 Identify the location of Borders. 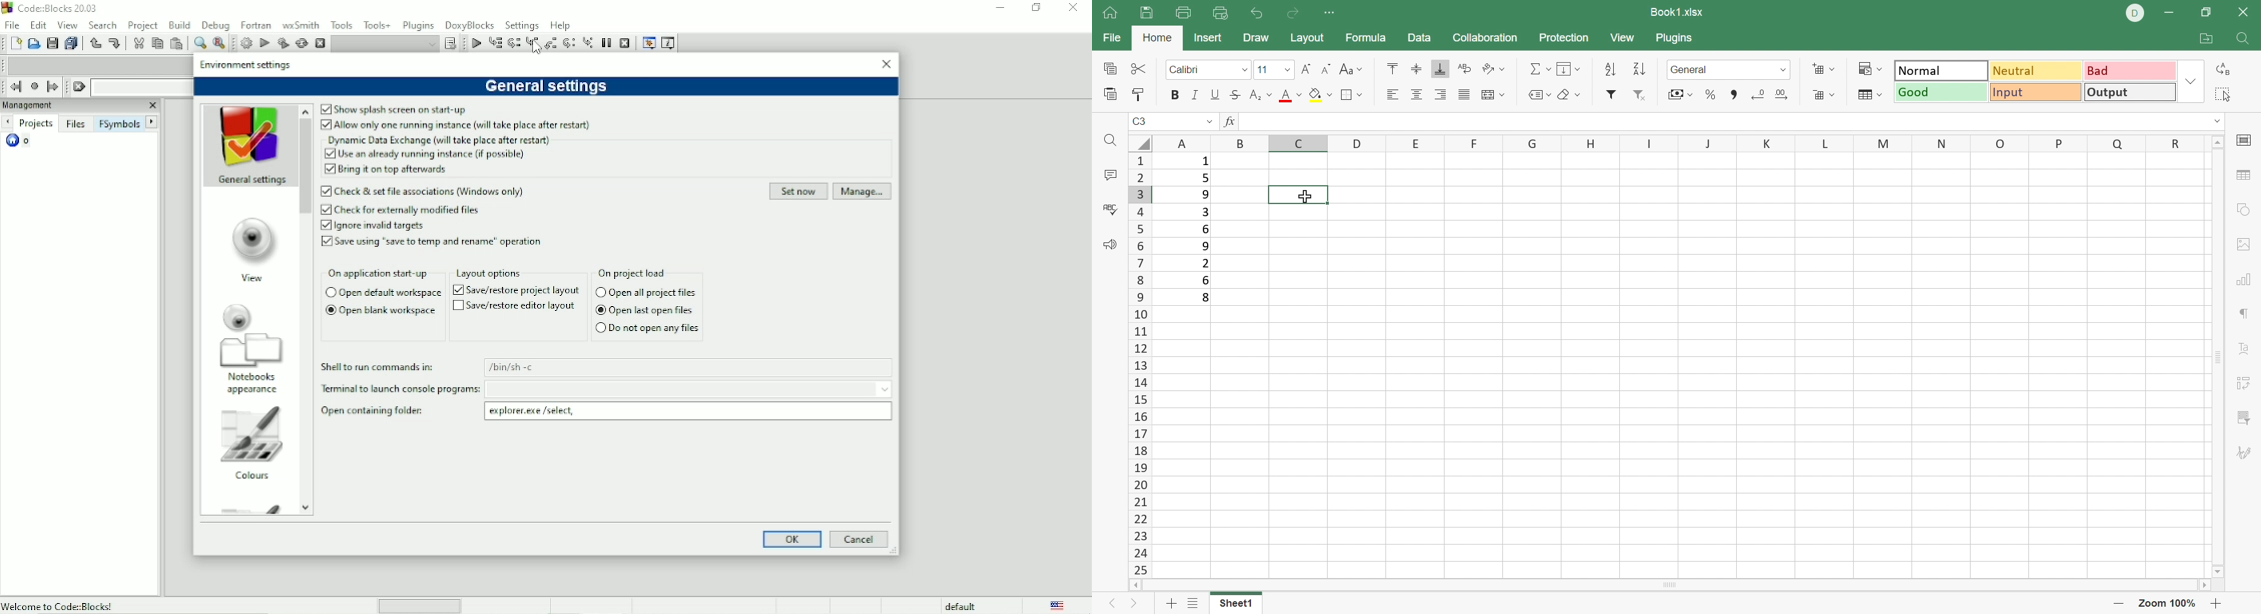
(1350, 94).